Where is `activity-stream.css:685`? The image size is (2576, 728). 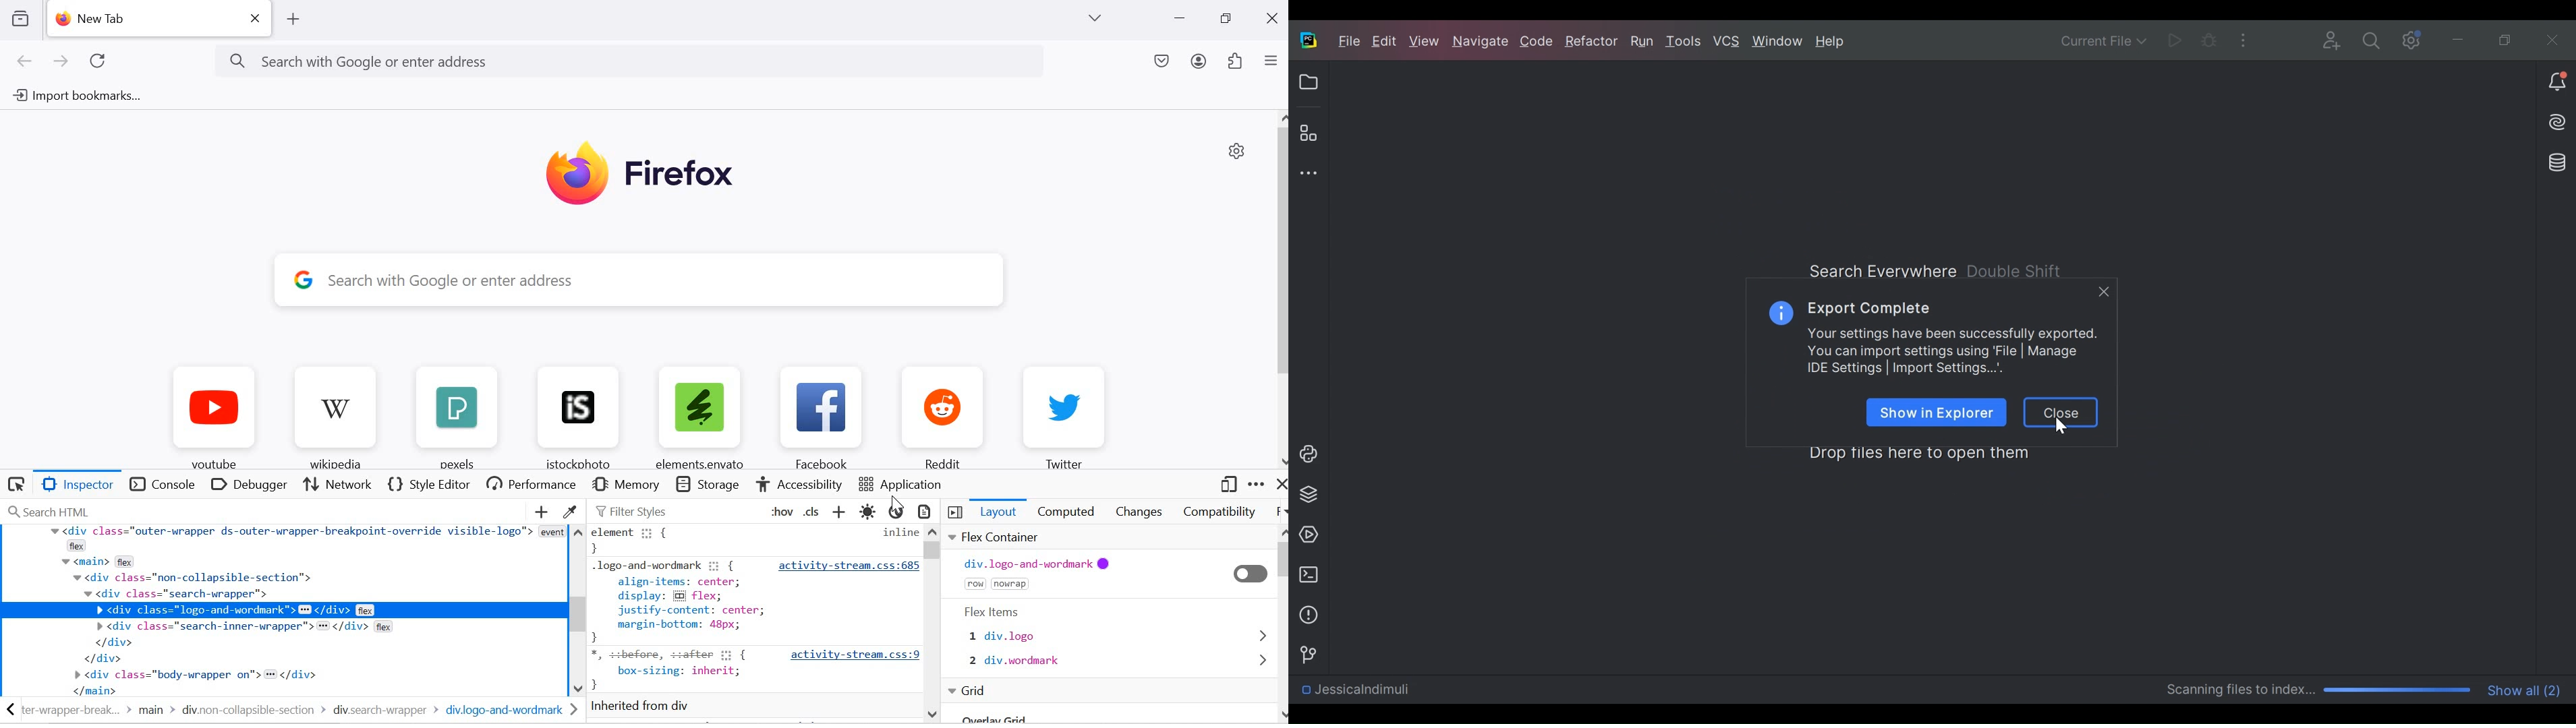
activity-stream.css:685 is located at coordinates (849, 568).